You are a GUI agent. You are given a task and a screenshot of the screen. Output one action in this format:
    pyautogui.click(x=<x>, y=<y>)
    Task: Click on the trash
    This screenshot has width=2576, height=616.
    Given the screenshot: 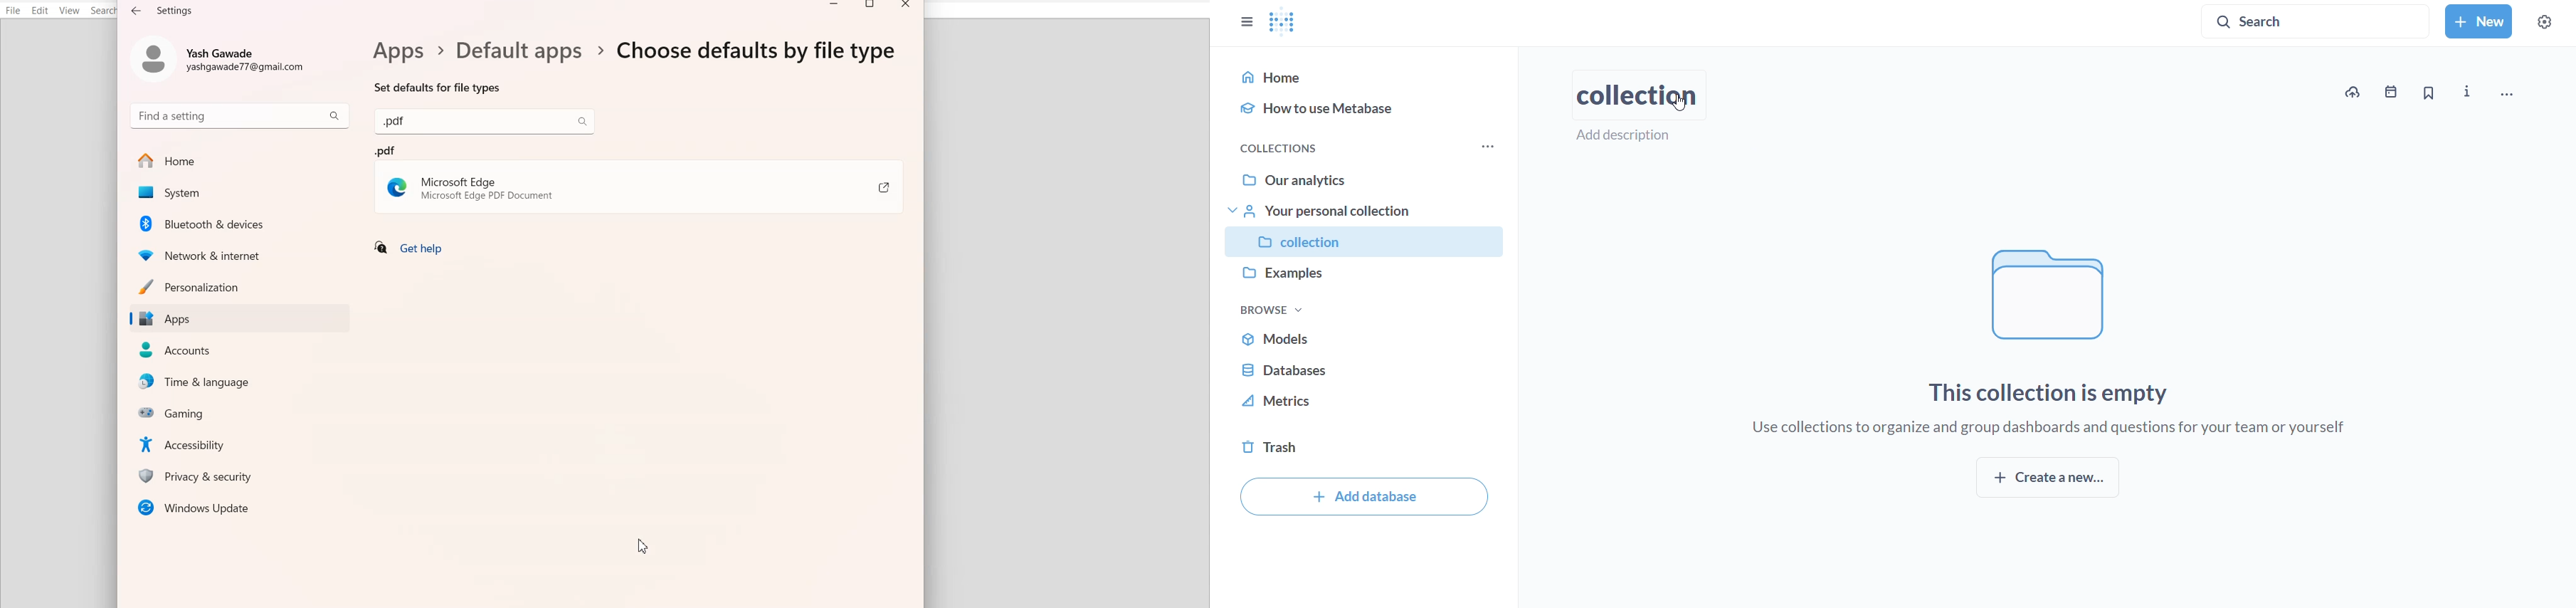 What is the action you would take?
    pyautogui.click(x=1366, y=451)
    